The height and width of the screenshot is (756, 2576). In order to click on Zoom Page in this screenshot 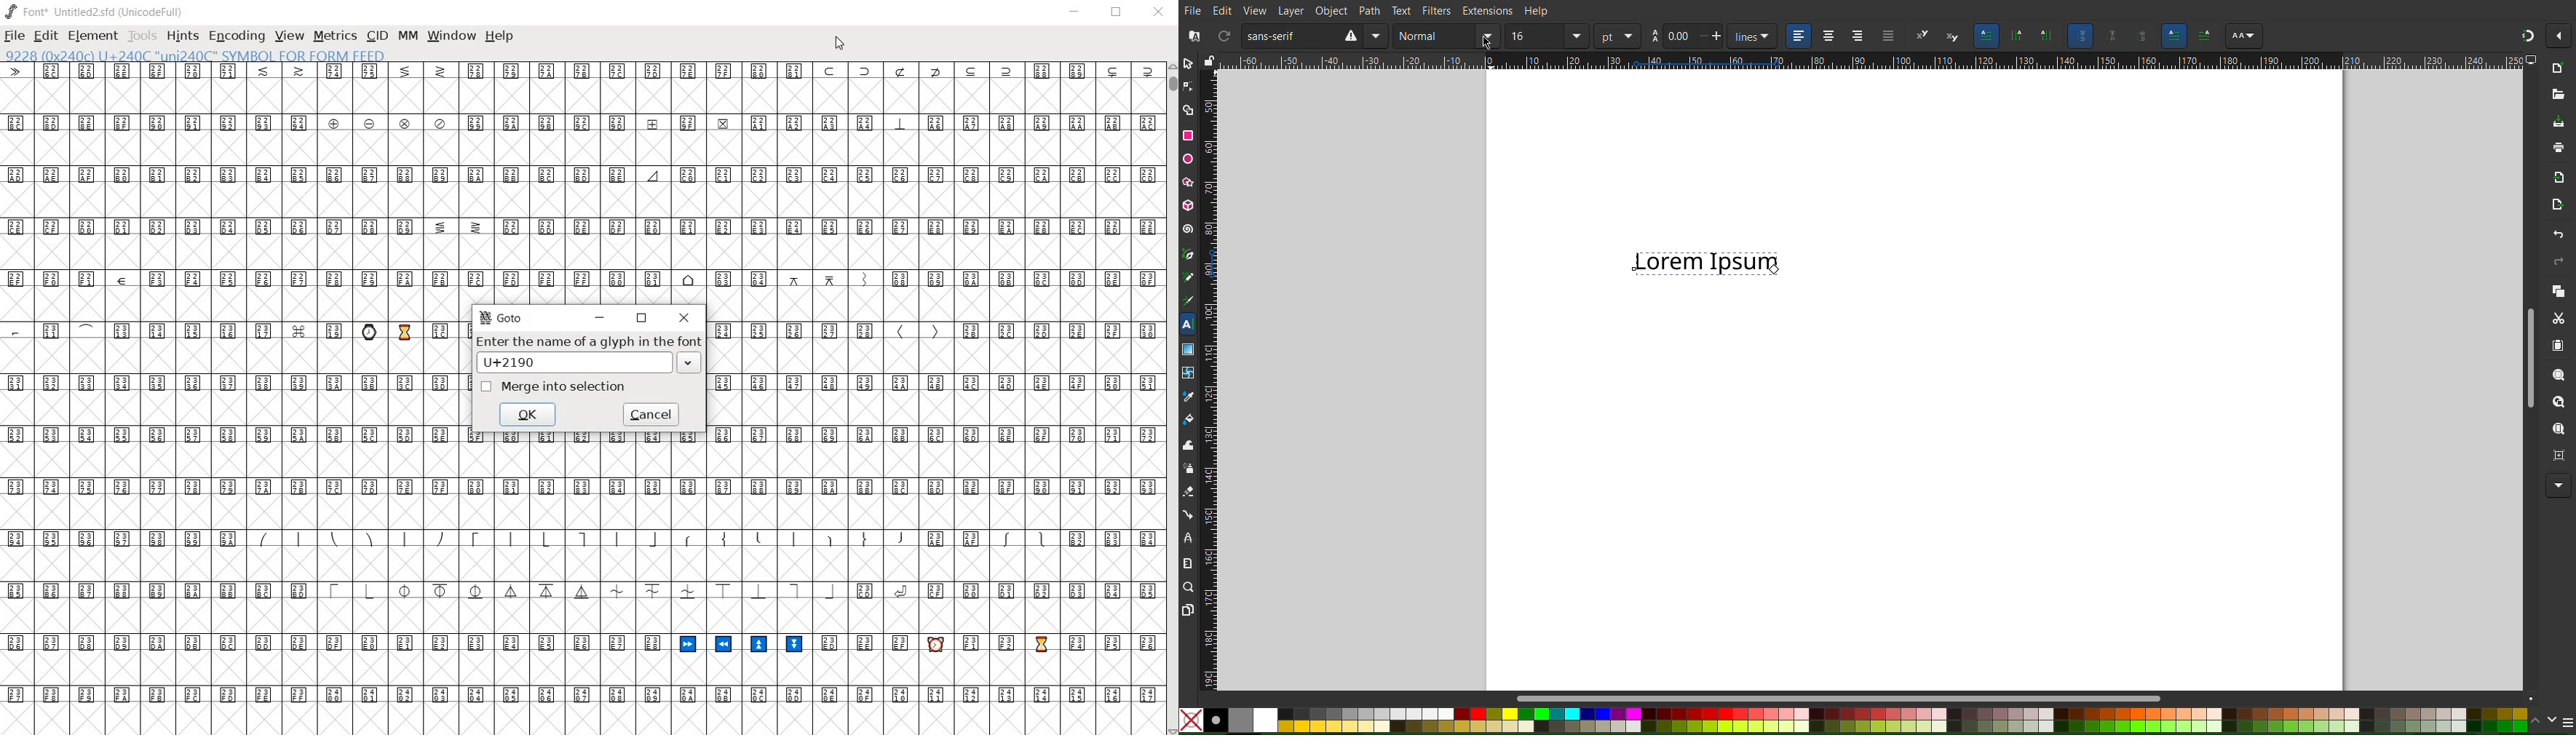, I will do `click(2553, 430)`.